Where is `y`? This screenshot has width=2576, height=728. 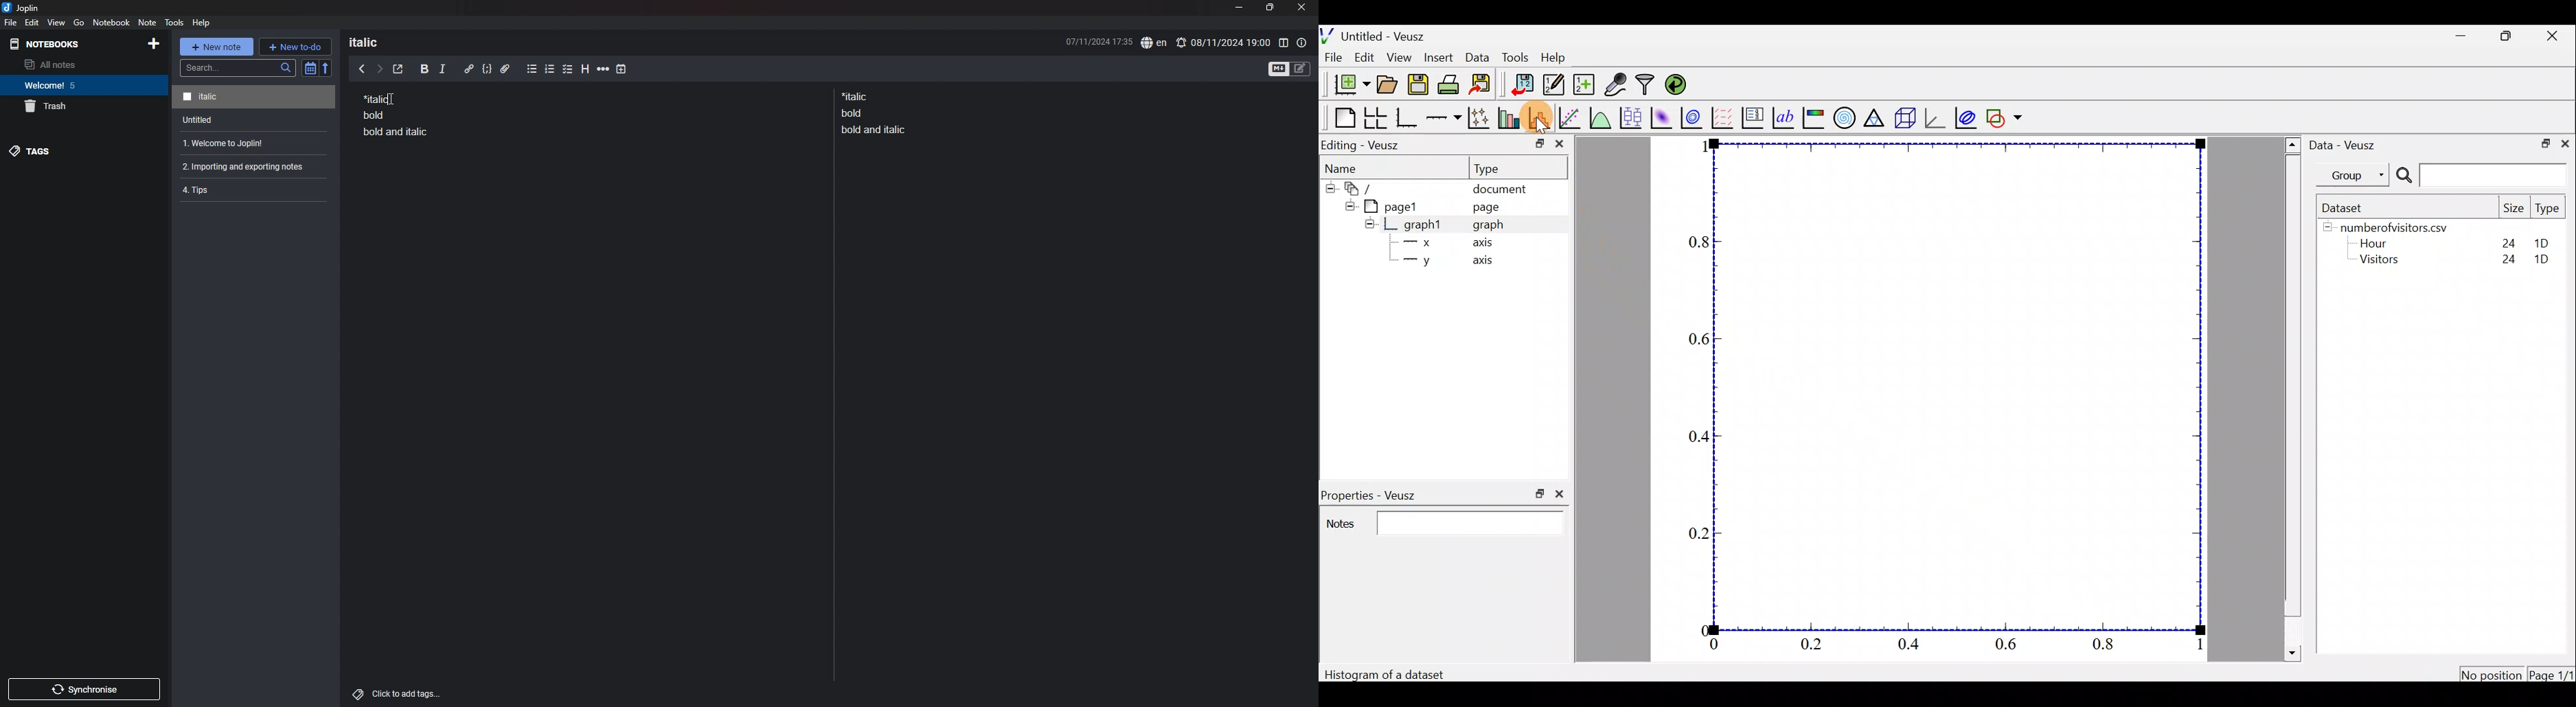 y is located at coordinates (1428, 263).